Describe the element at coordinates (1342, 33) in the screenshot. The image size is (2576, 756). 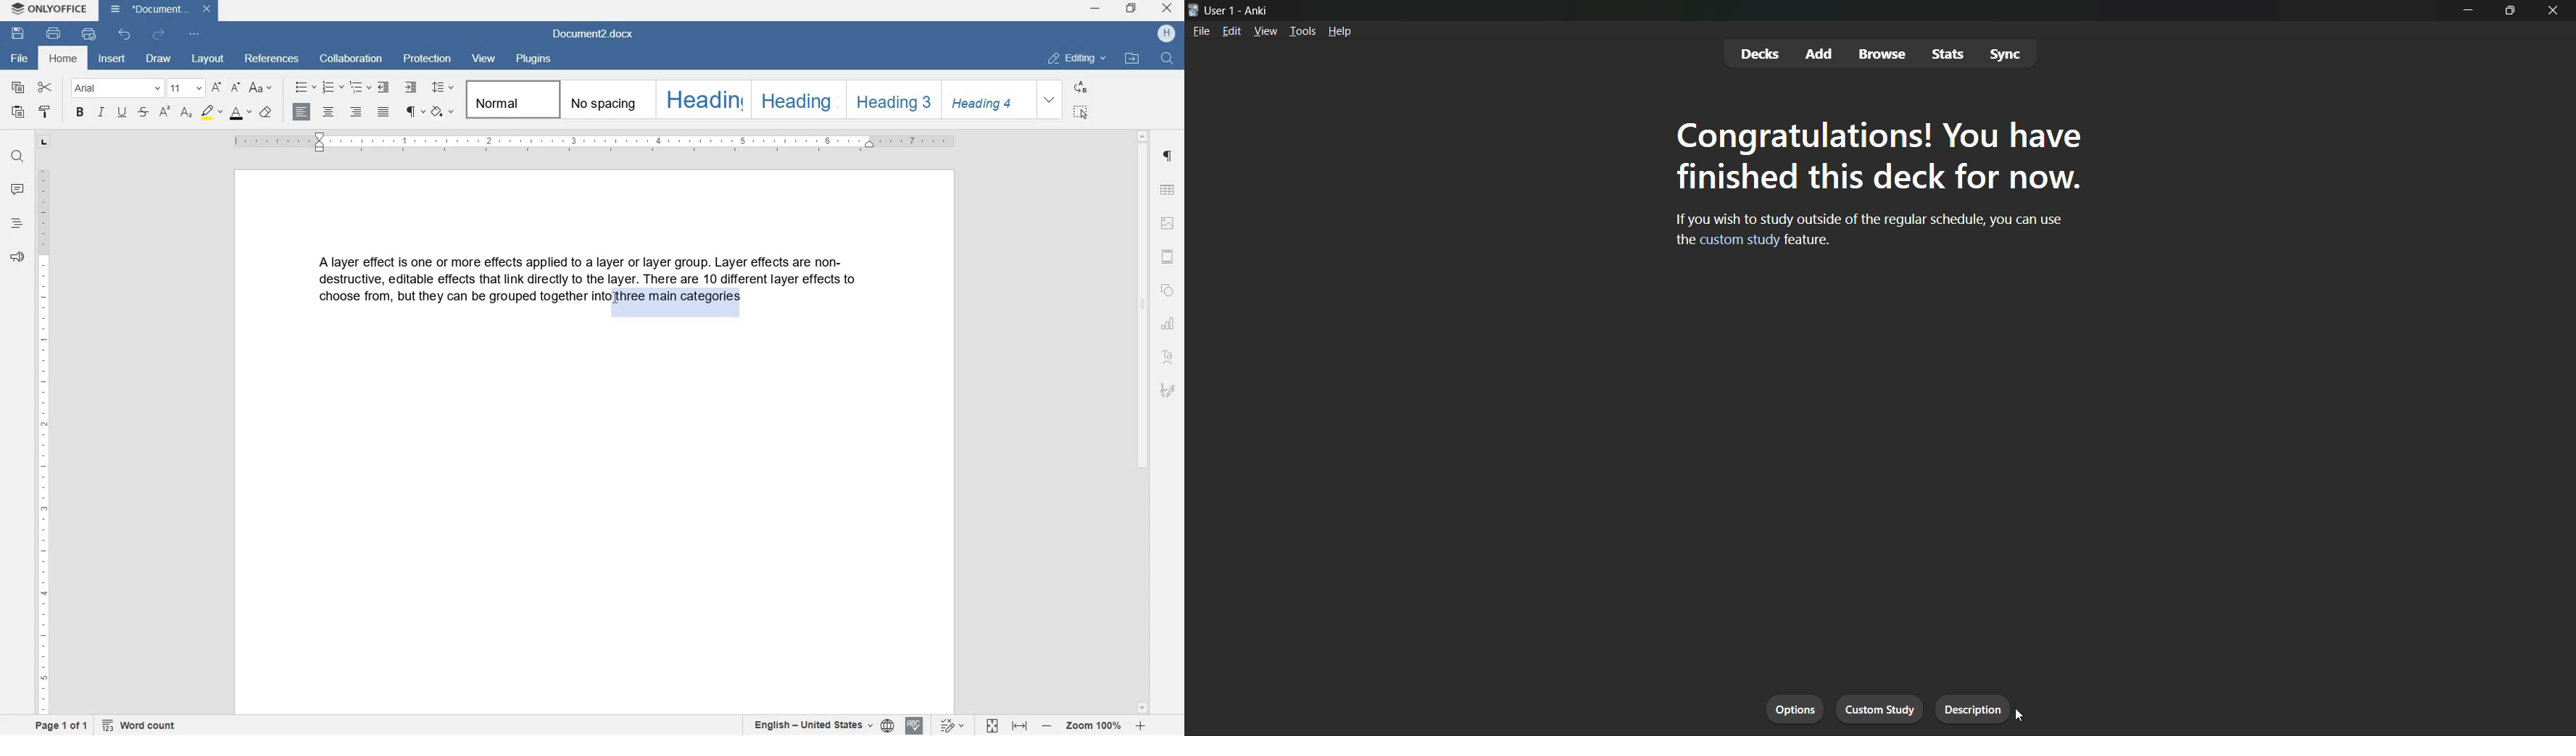
I see `help` at that location.